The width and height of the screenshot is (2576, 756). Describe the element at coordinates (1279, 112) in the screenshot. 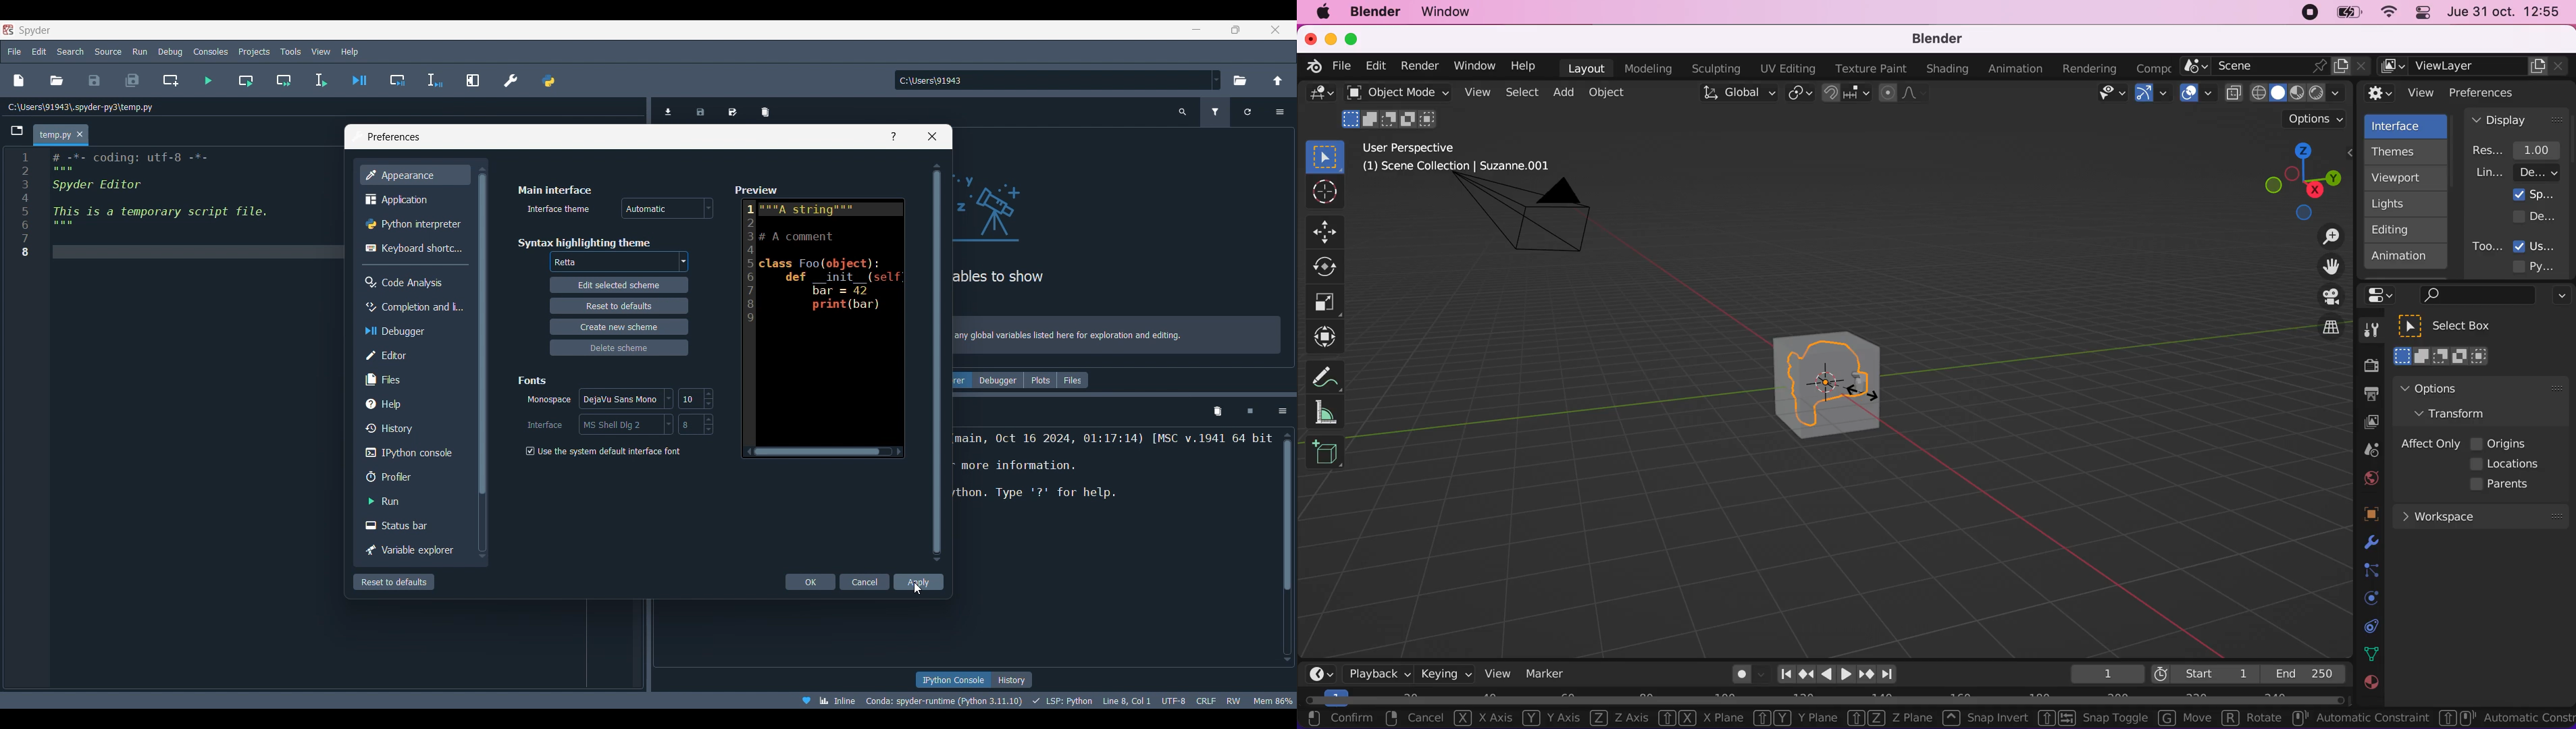

I see `Options` at that location.